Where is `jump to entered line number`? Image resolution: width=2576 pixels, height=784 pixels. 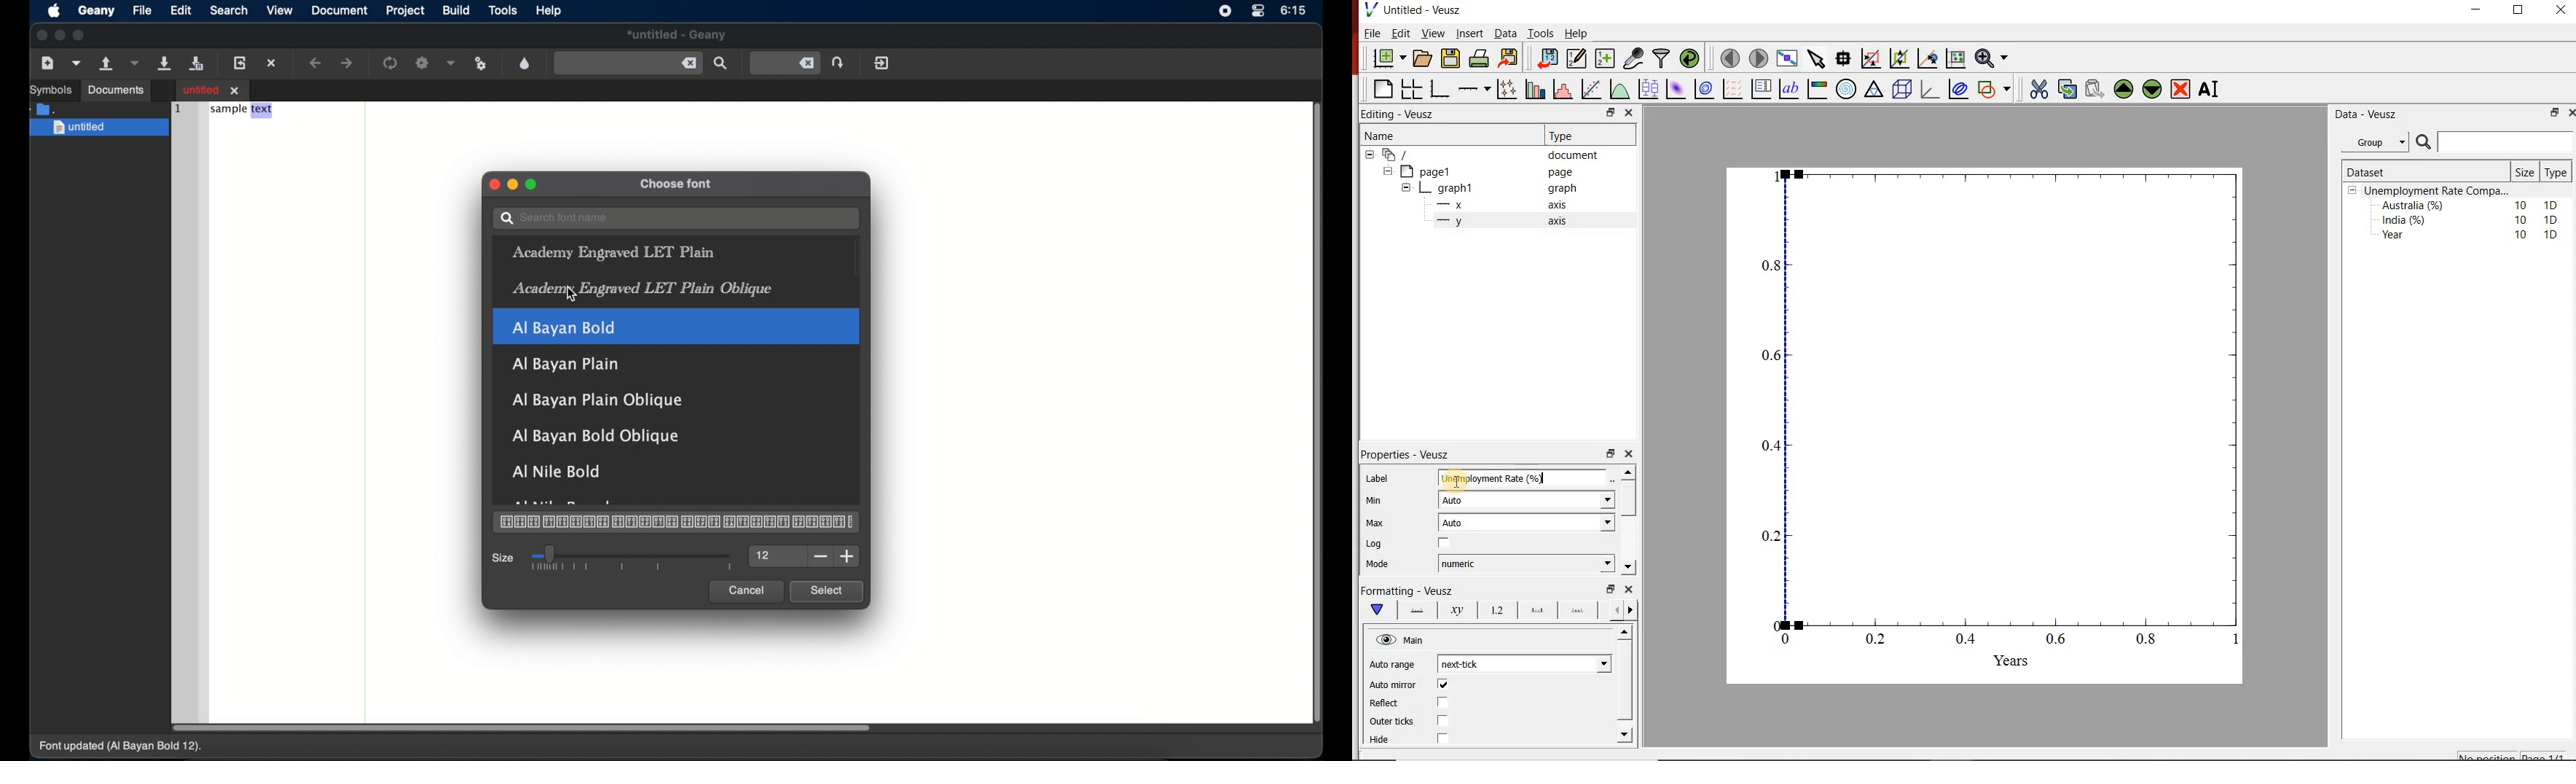
jump to entered line number is located at coordinates (840, 62).